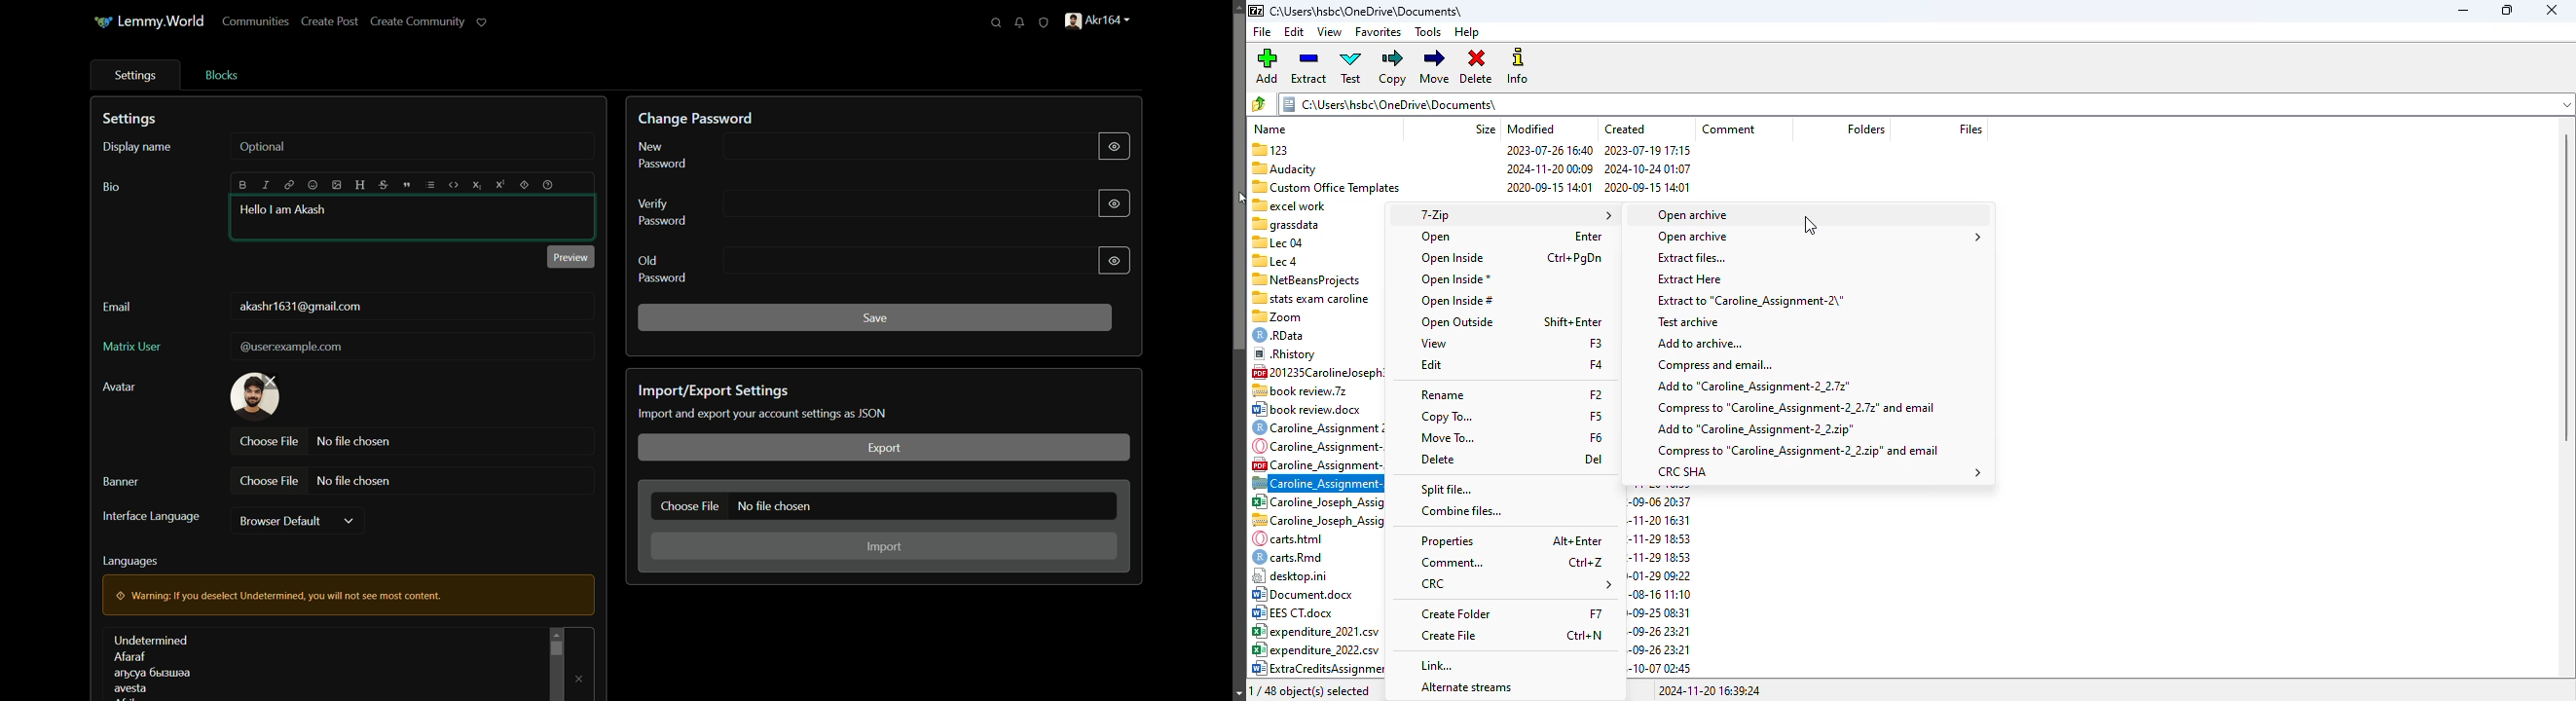 The height and width of the screenshot is (728, 2576). What do you see at coordinates (349, 522) in the screenshot?
I see `dropdown` at bounding box center [349, 522].